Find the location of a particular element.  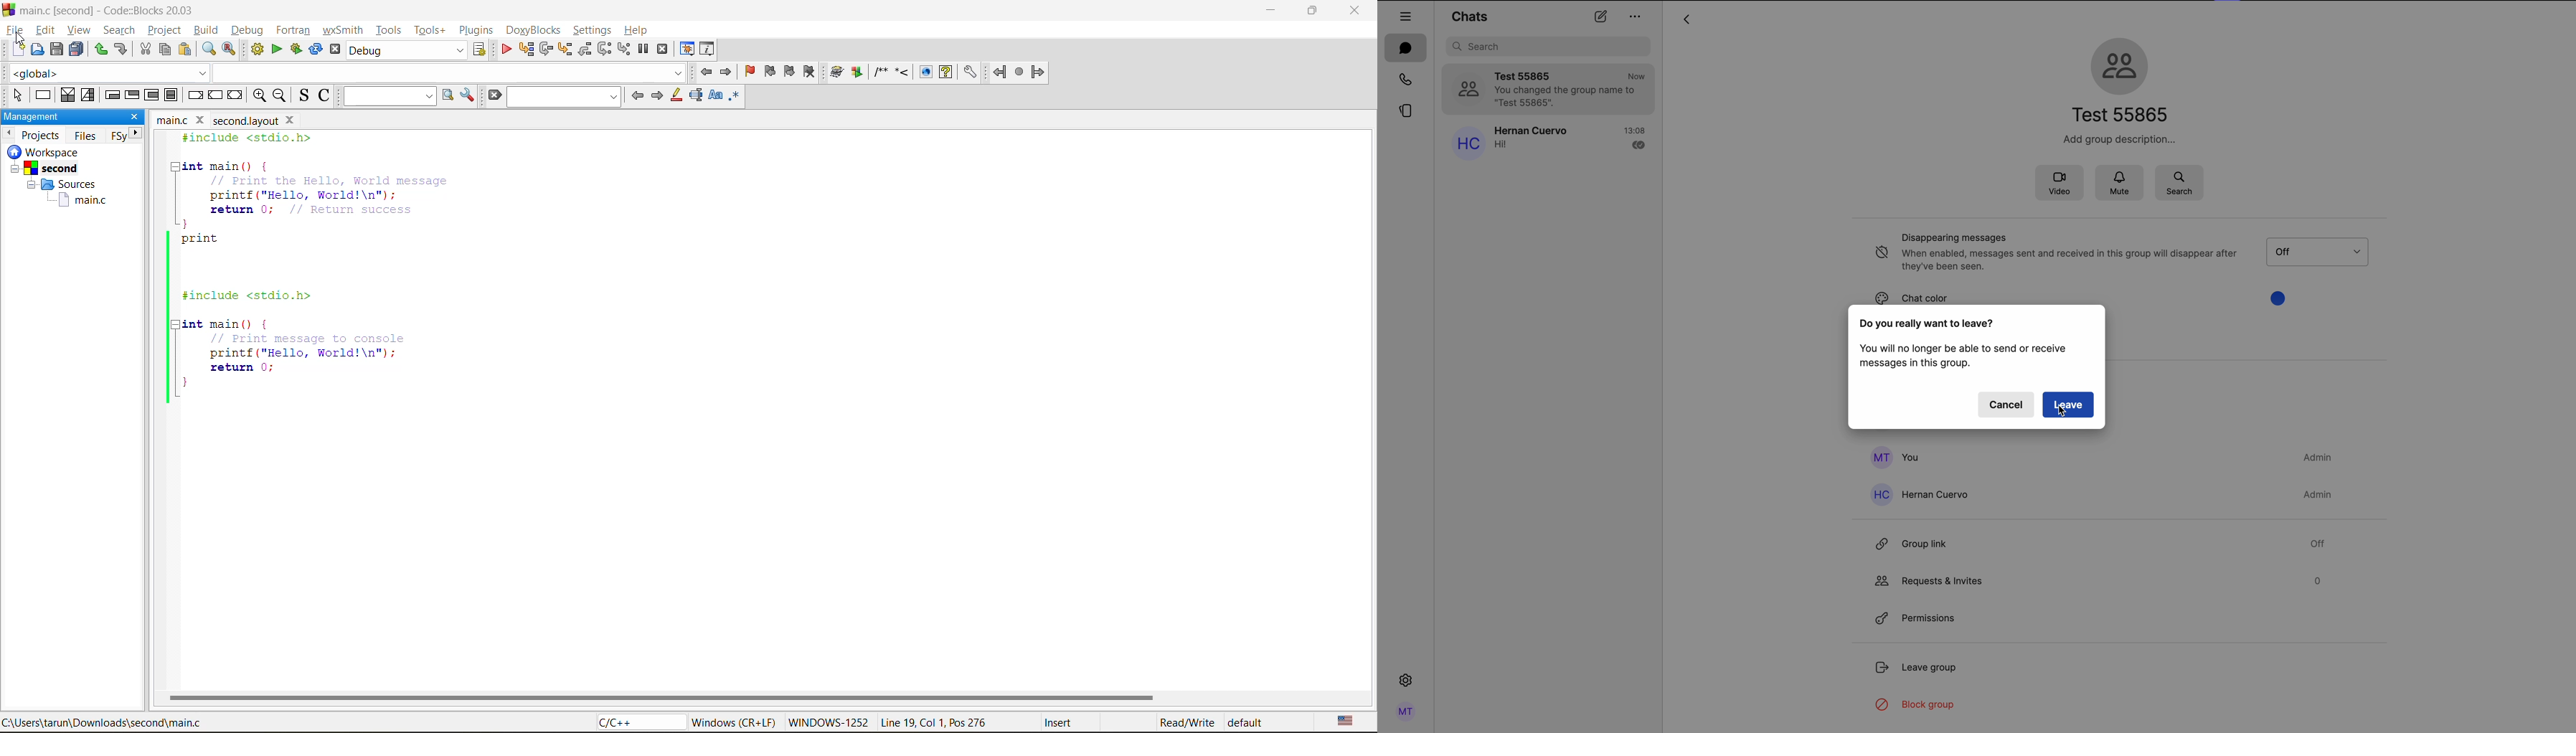

next is located at coordinates (659, 96).